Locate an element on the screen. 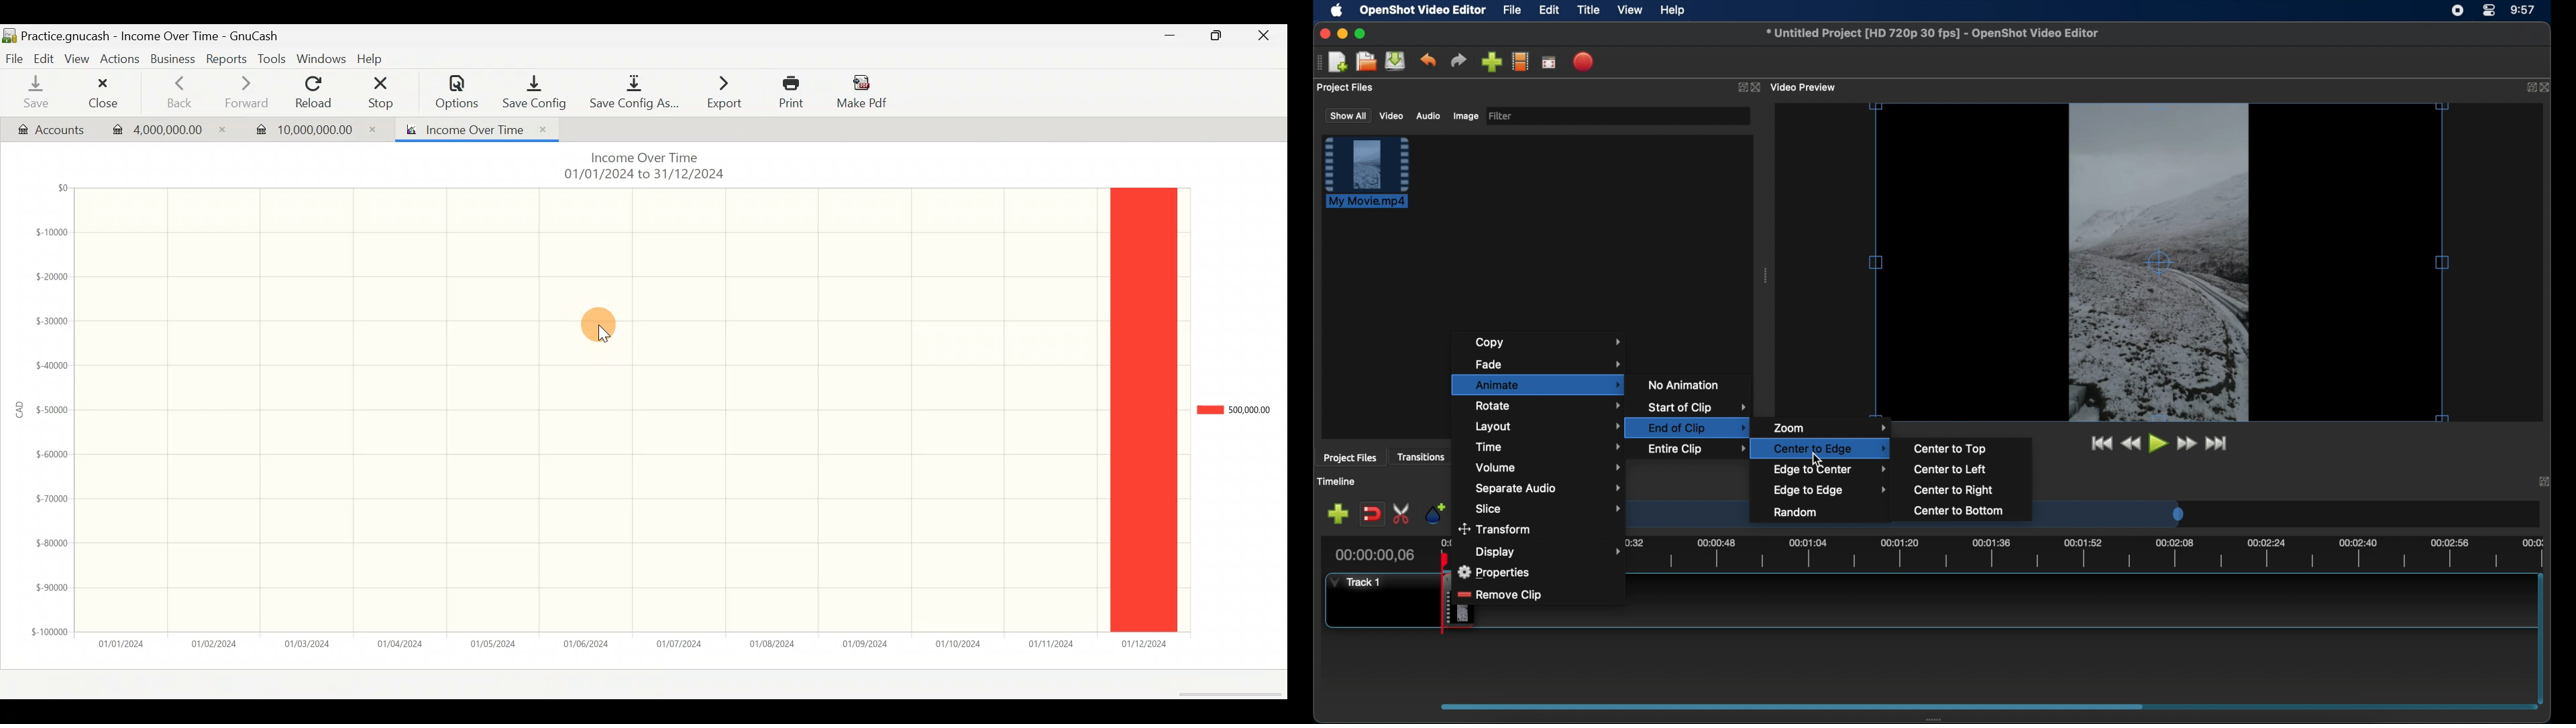 The height and width of the screenshot is (728, 2576). $-70000 is located at coordinates (51, 497).